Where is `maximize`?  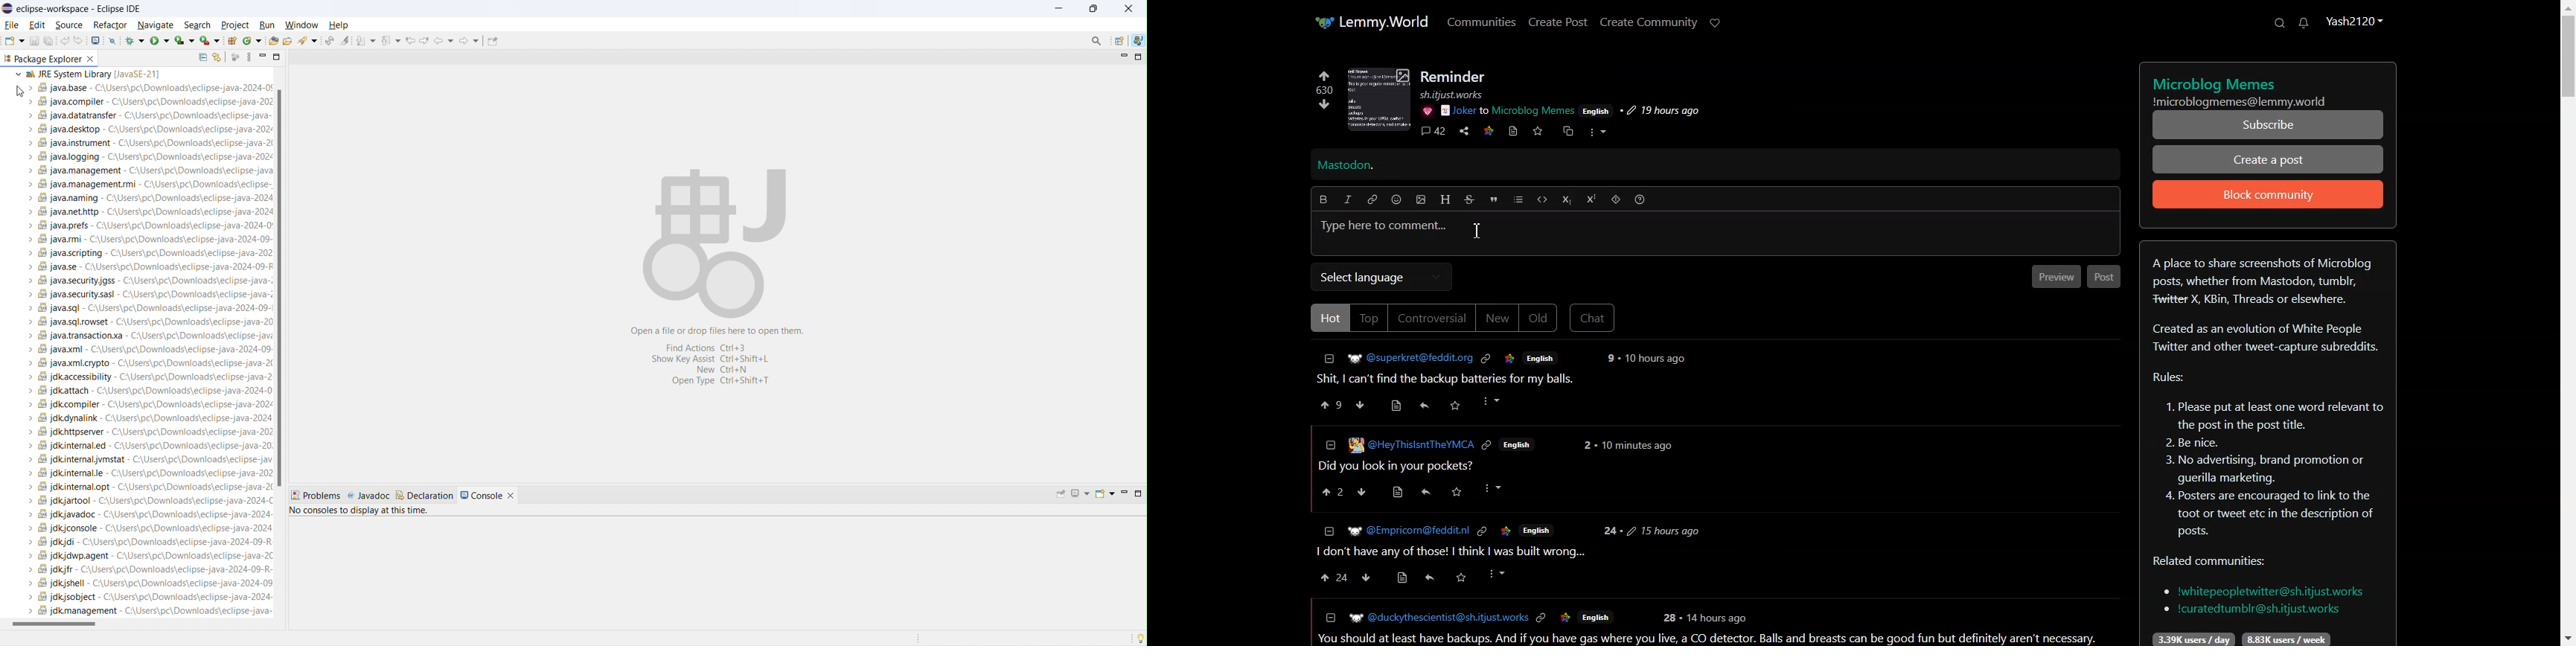 maximize is located at coordinates (1093, 8).